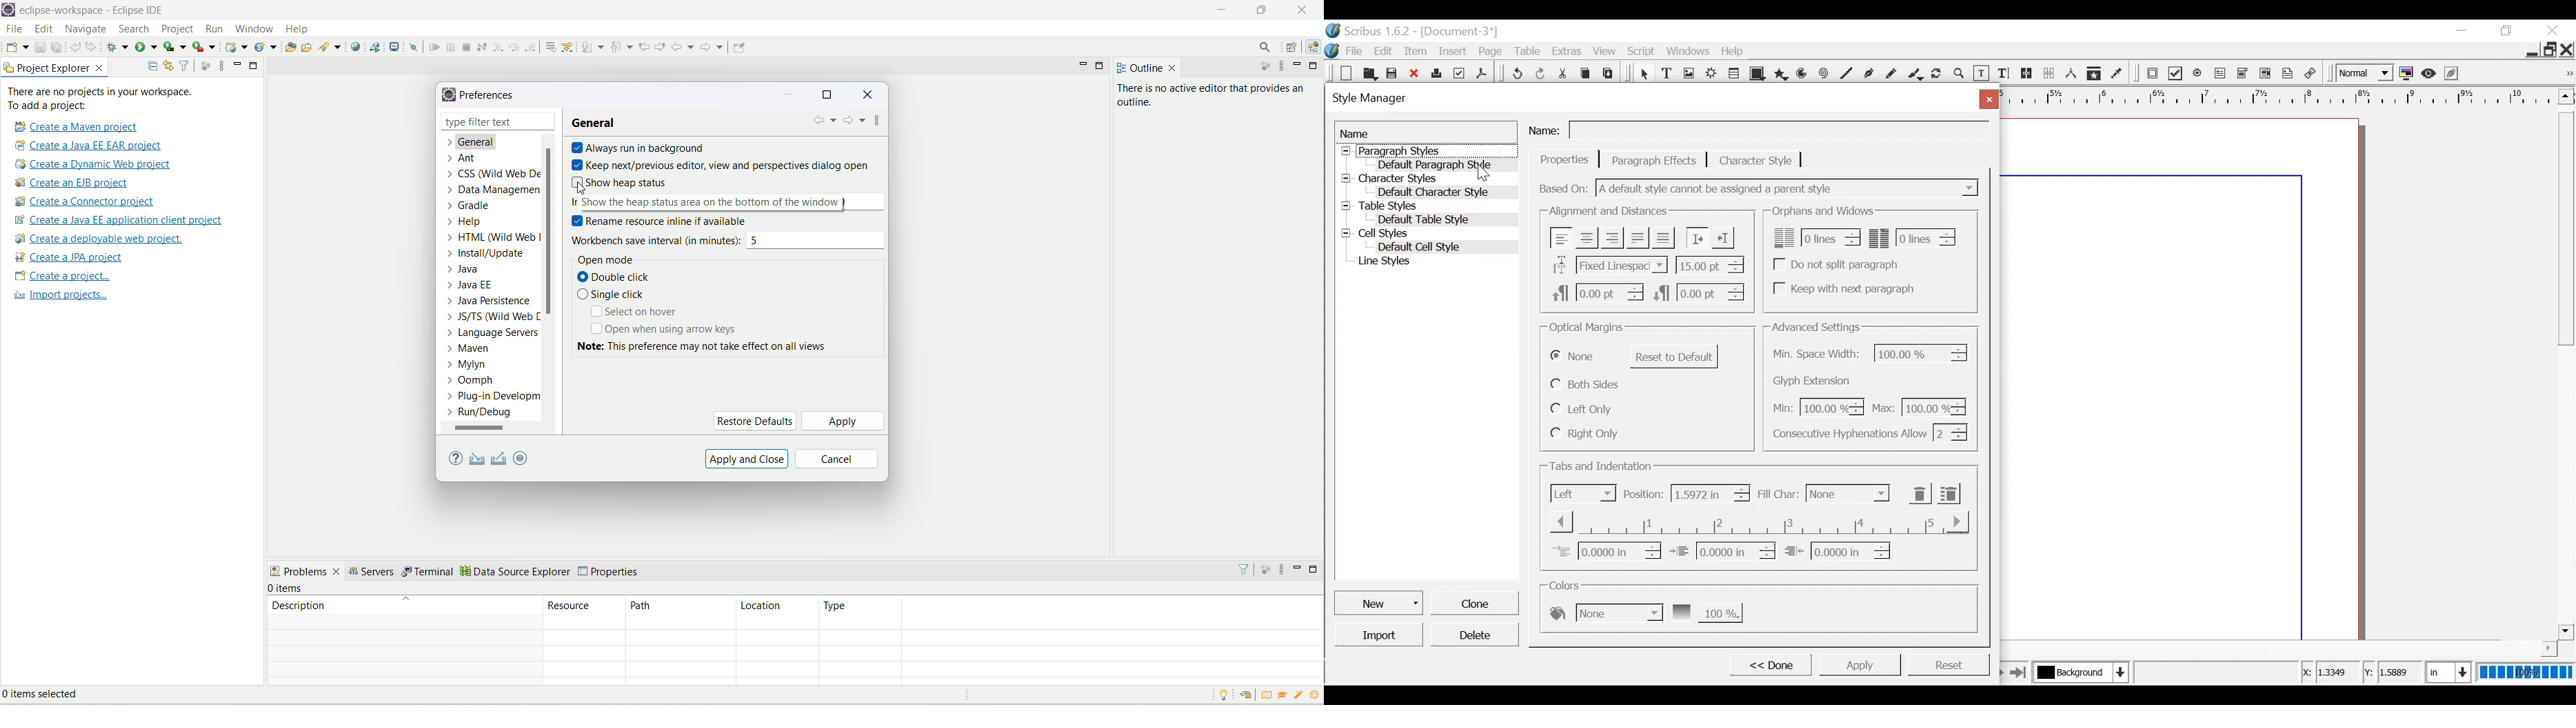 The height and width of the screenshot is (728, 2576). I want to click on Bezier curve, so click(1869, 75).